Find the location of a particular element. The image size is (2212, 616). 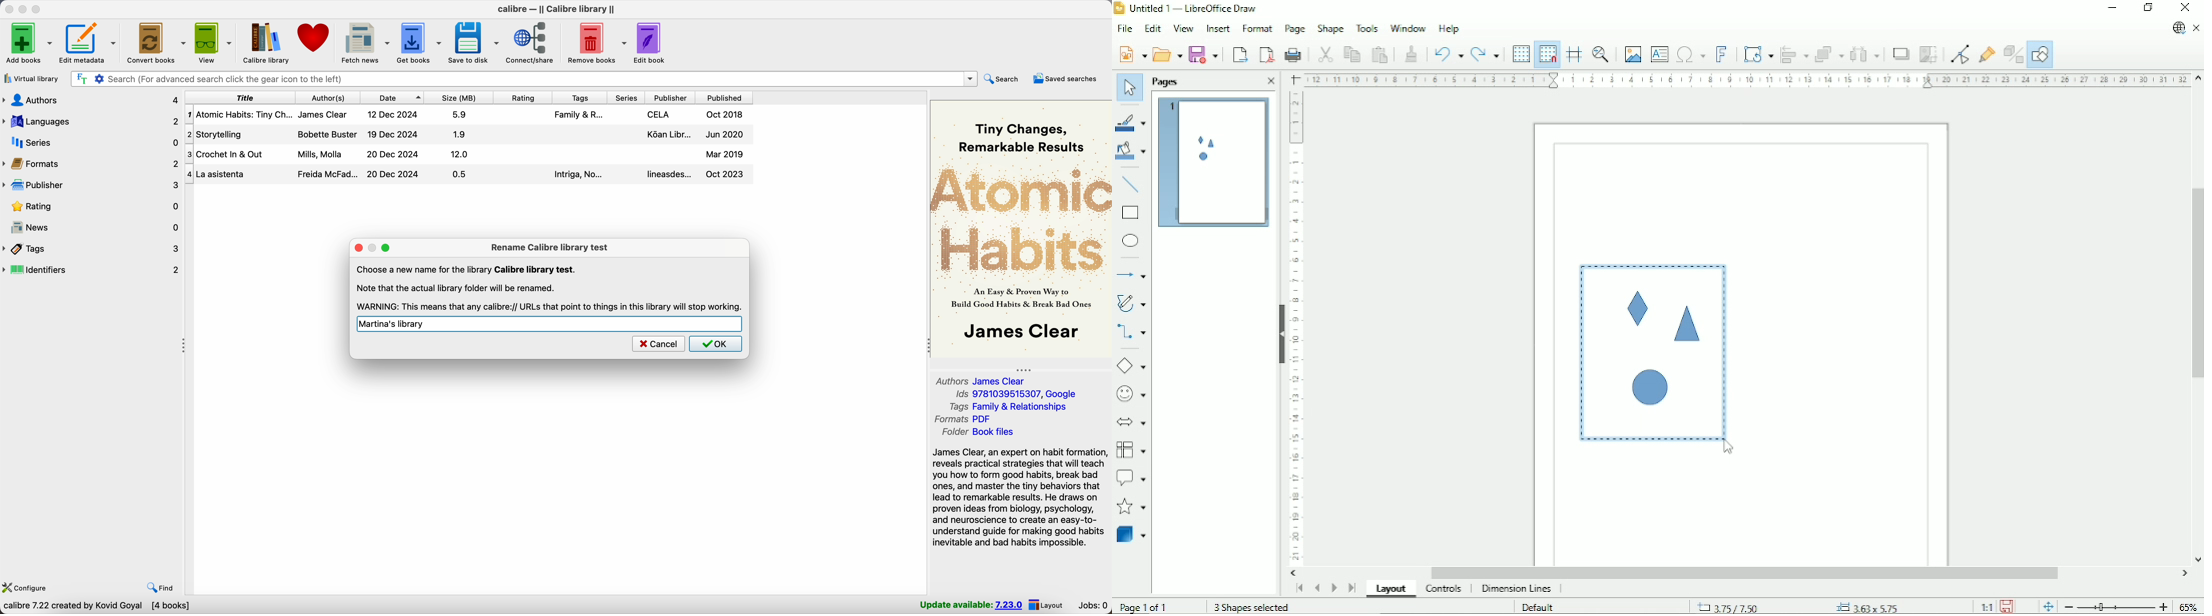

maximize popup is located at coordinates (389, 247).